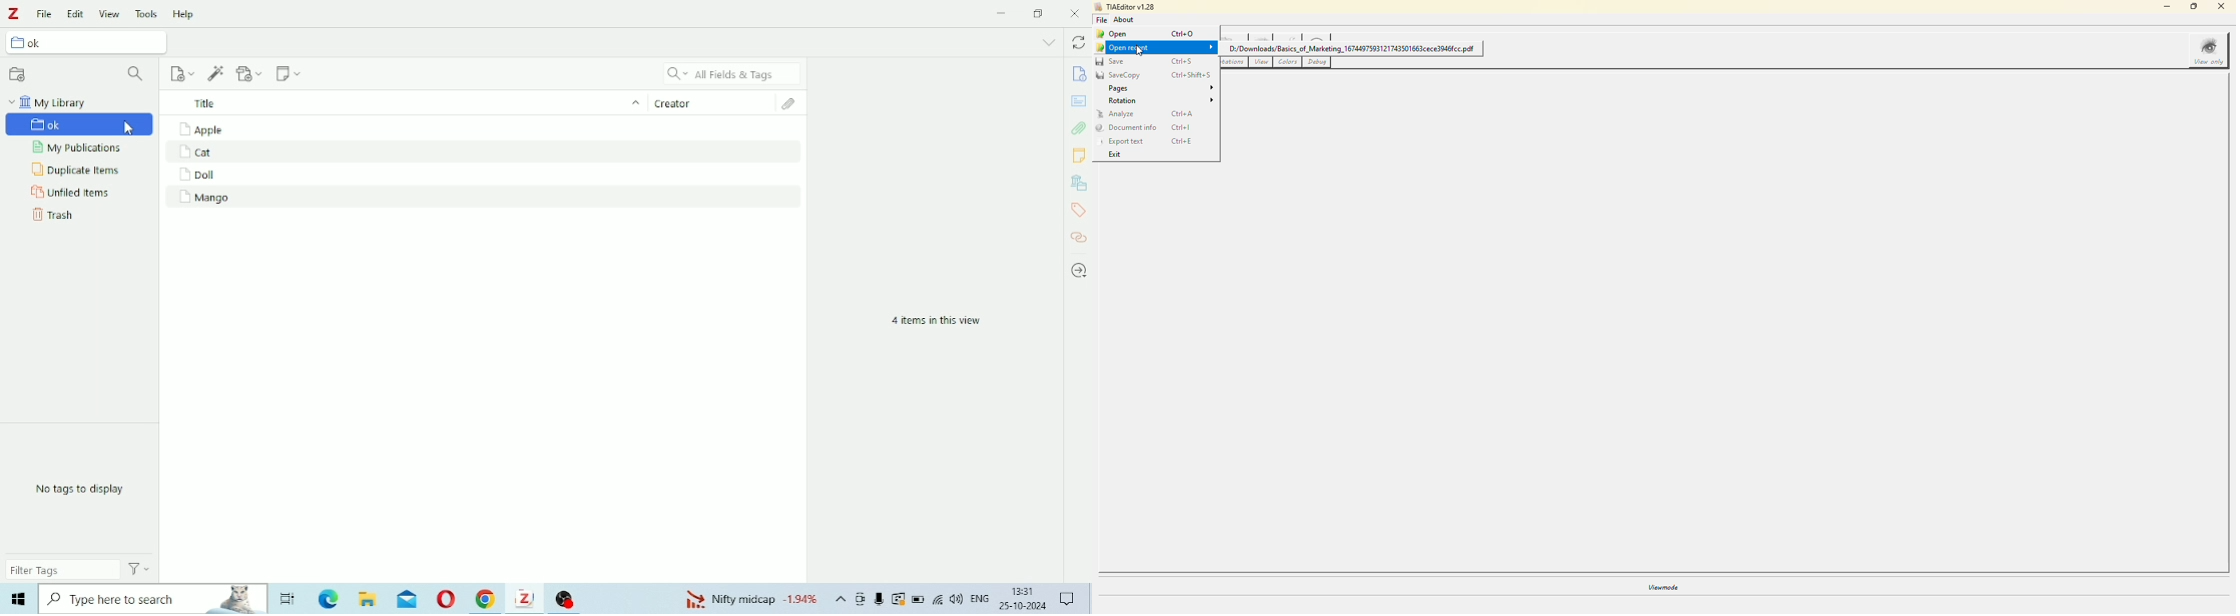 The height and width of the screenshot is (616, 2240). Describe the element at coordinates (197, 175) in the screenshot. I see `Doll` at that location.